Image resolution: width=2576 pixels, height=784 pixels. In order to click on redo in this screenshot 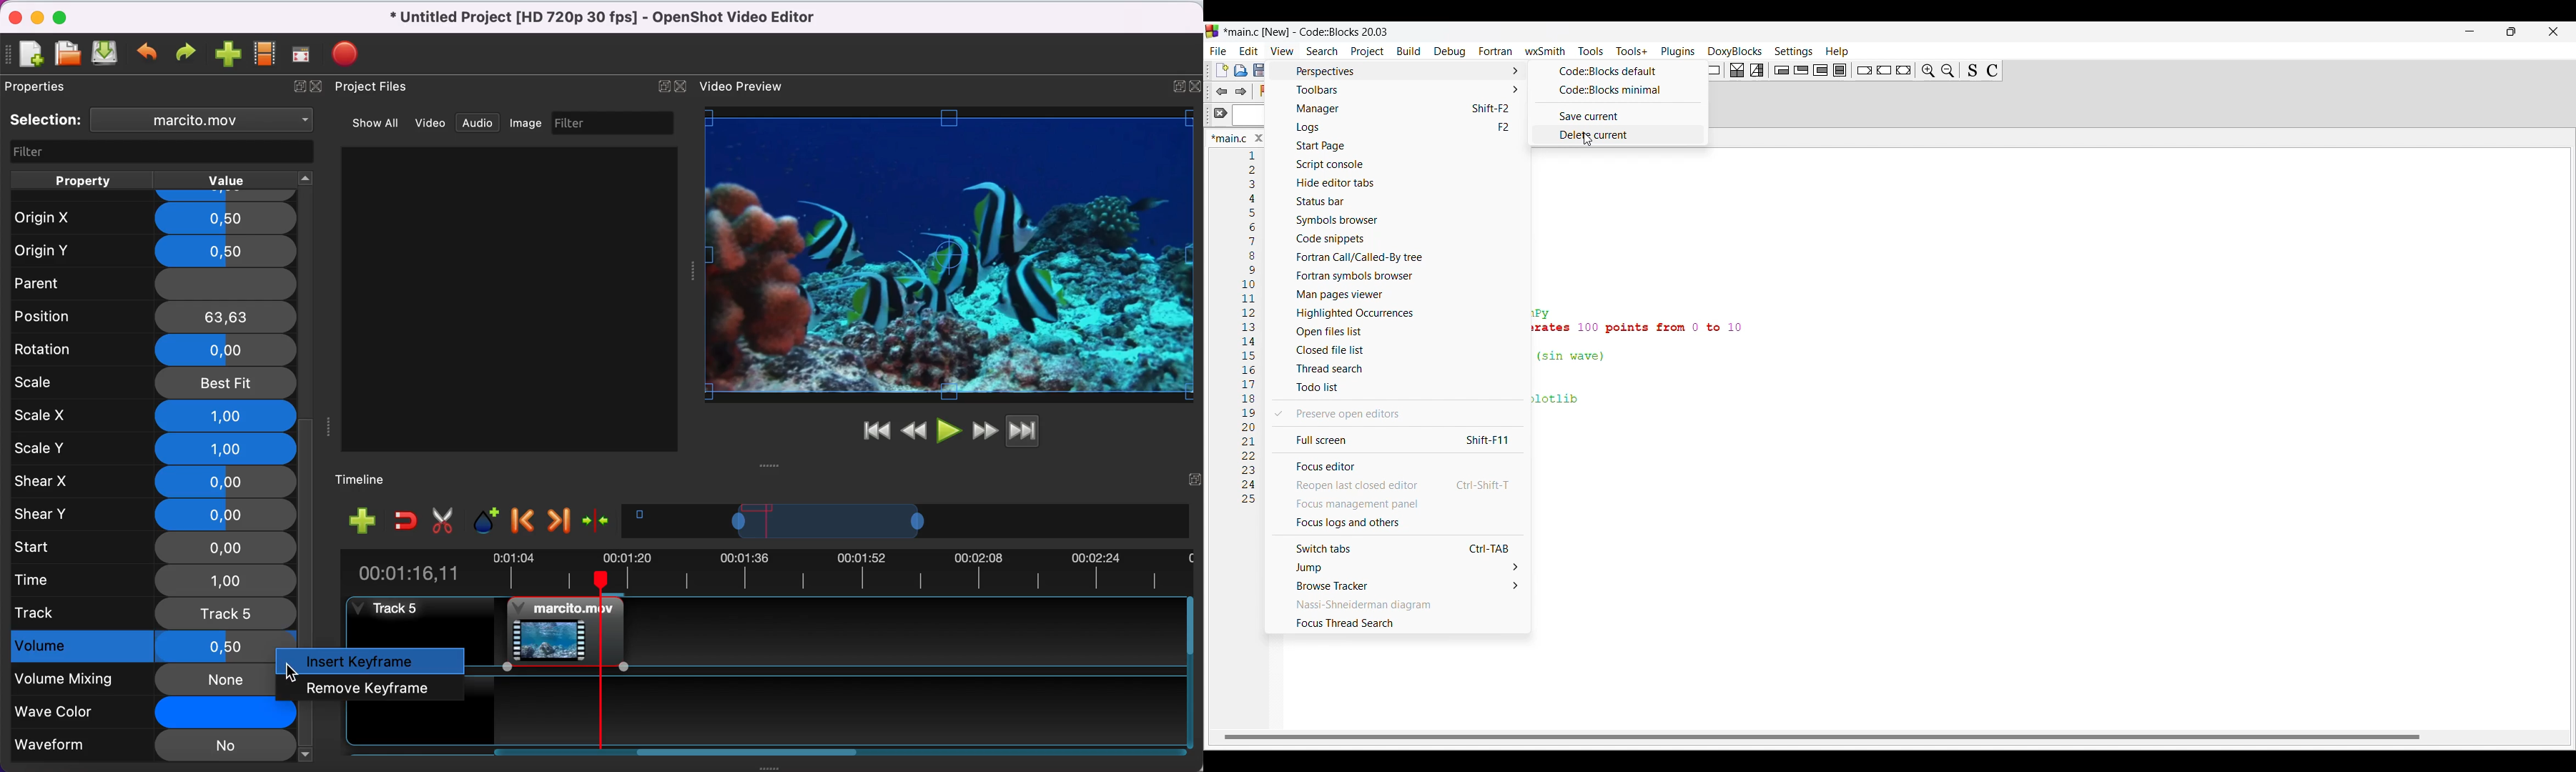, I will do `click(189, 53)`.